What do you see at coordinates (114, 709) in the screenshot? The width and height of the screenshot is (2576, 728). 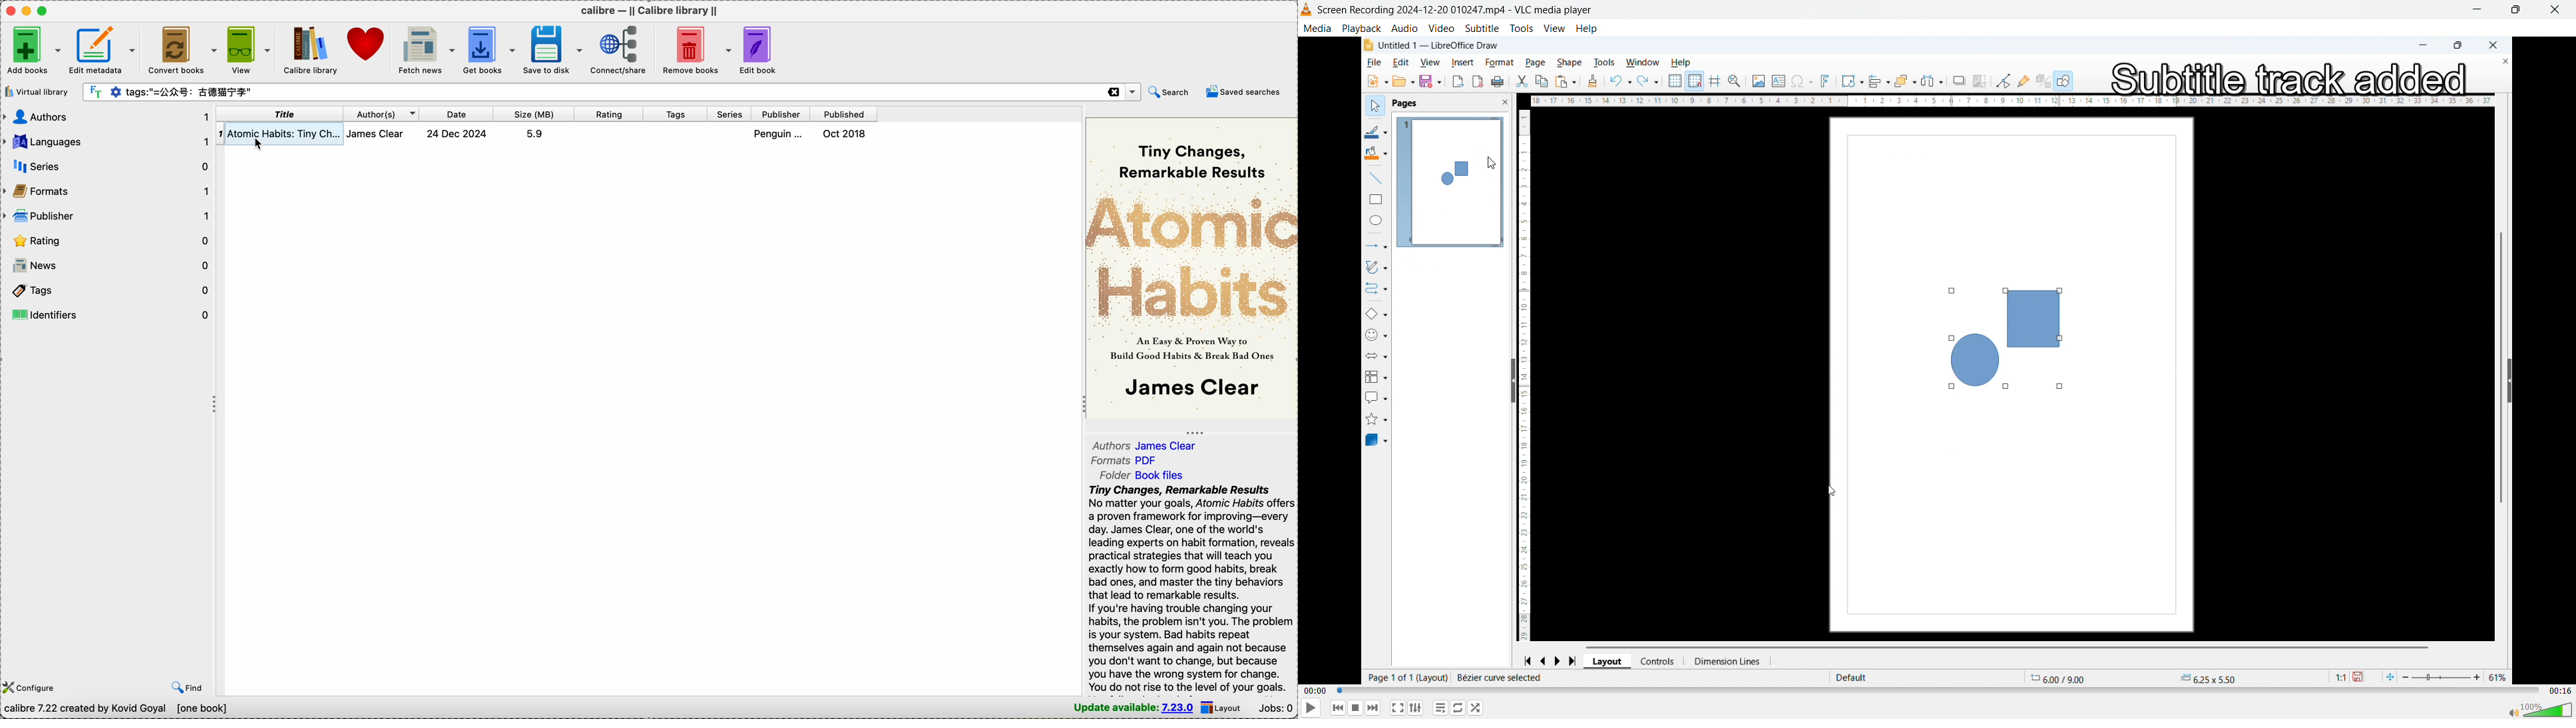 I see `Calibre 7.22 created by Kovid Goyal [one book]` at bounding box center [114, 709].